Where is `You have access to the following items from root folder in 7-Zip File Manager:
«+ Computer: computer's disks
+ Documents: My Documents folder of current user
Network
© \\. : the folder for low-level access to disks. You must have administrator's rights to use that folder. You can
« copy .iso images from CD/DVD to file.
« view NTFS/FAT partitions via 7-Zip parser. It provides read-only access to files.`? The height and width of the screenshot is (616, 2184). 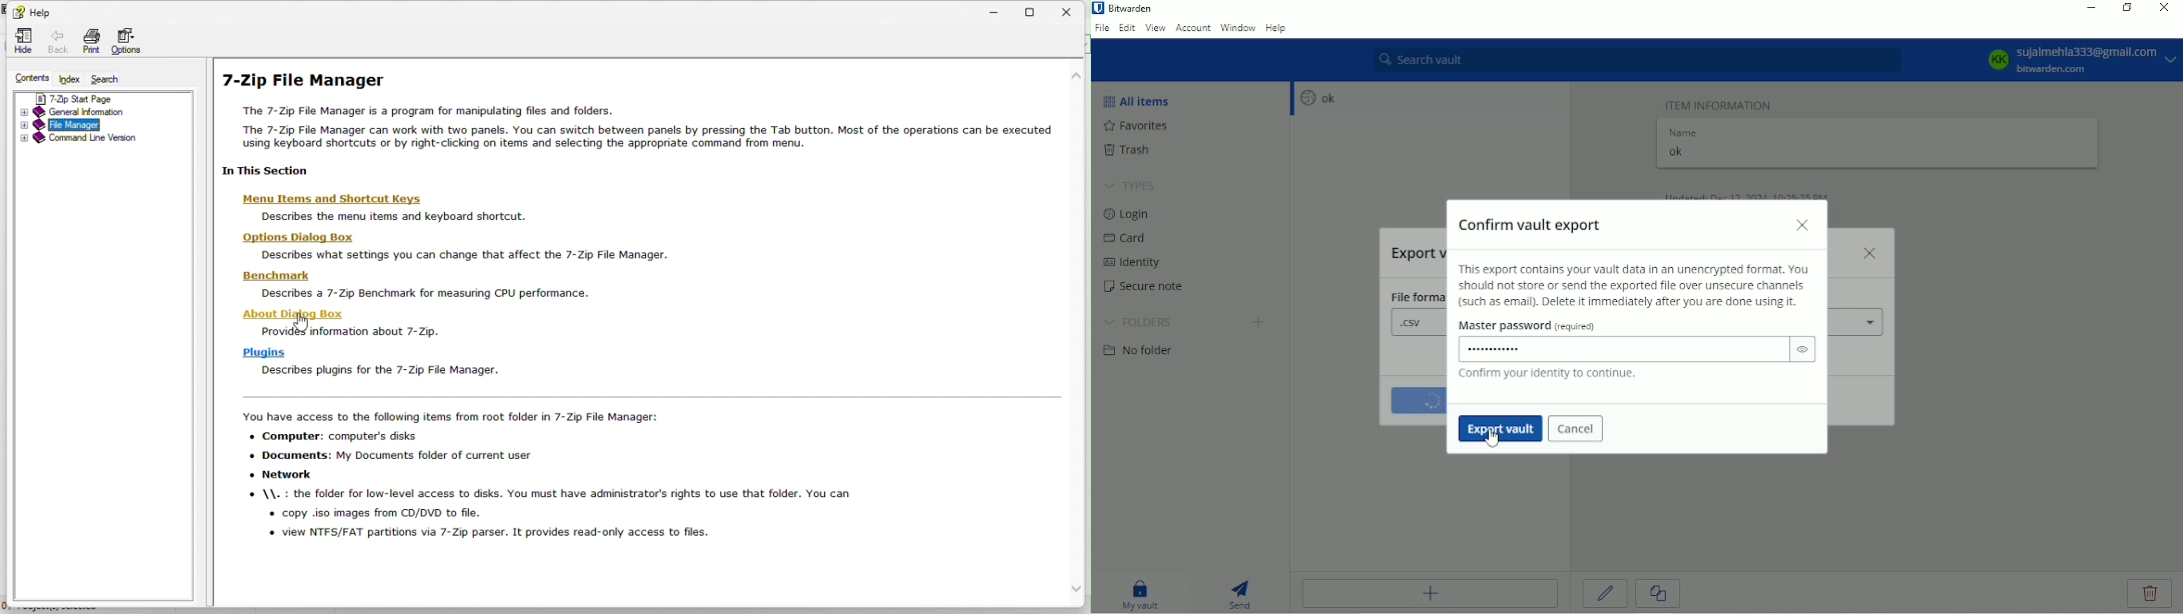 You have access to the following items from root folder in 7-Zip File Manager:
«+ Computer: computer's disks
+ Documents: My Documents folder of current user
Network
© \\. : the folder for low-level access to disks. You must have administrator's rights to use that folder. You can
« copy .iso images from CD/DVD to file.
« view NTFS/FAT partitions via 7-Zip parser. It provides read-only access to files. is located at coordinates (596, 479).